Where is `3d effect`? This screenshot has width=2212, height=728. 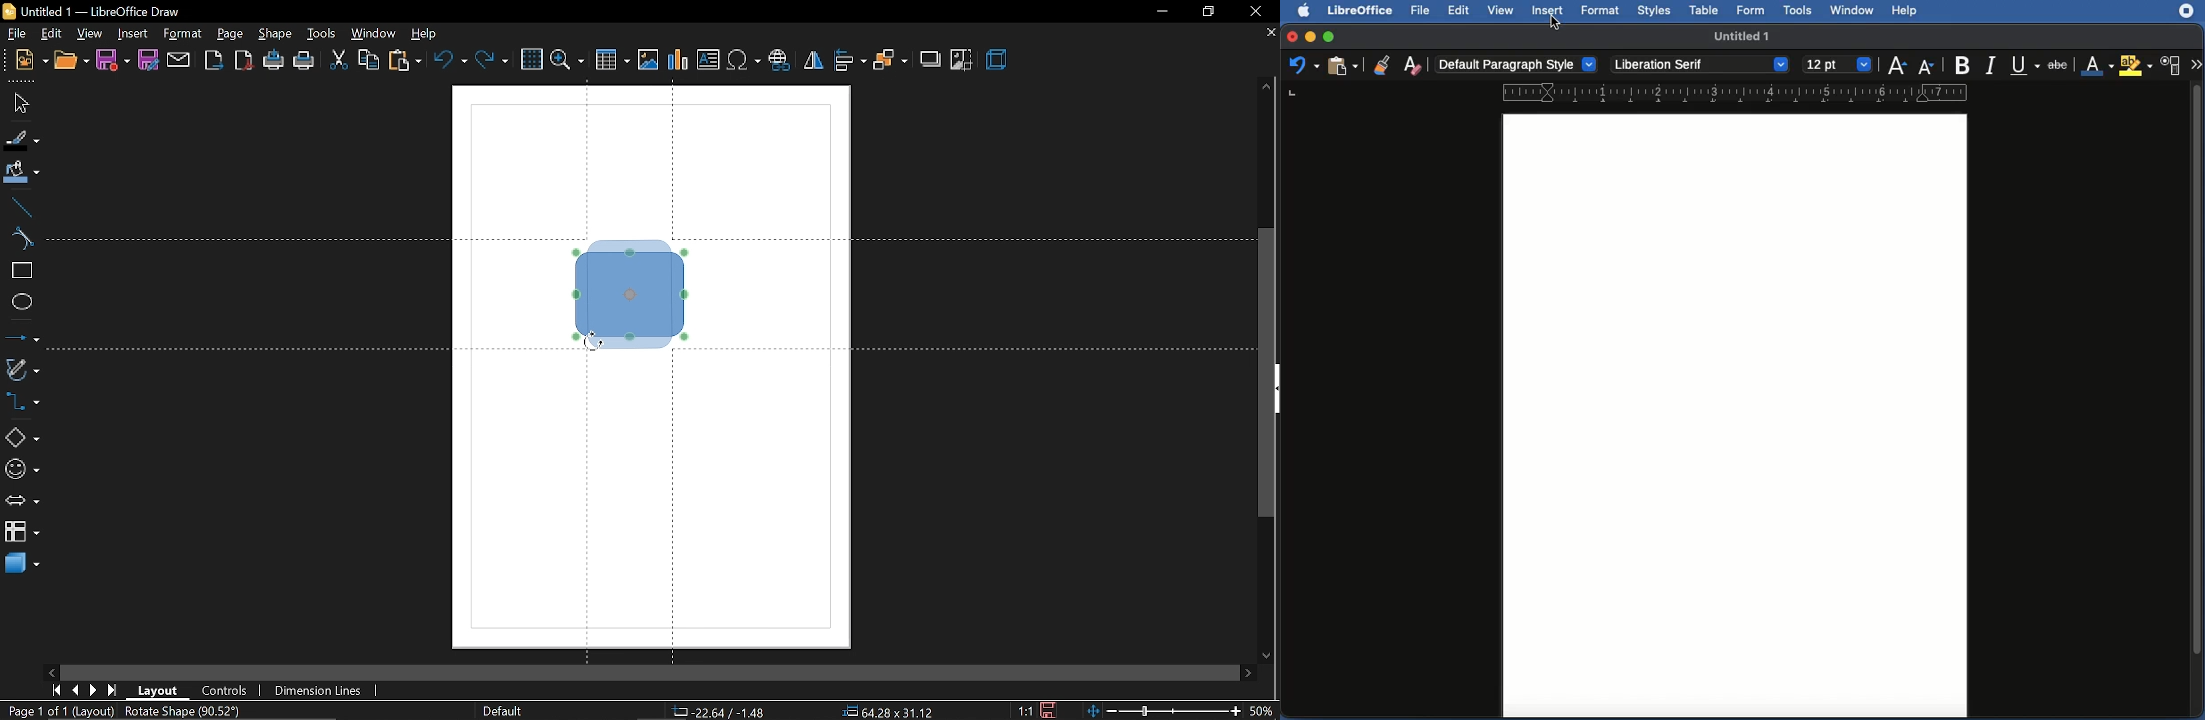 3d effect is located at coordinates (1000, 60).